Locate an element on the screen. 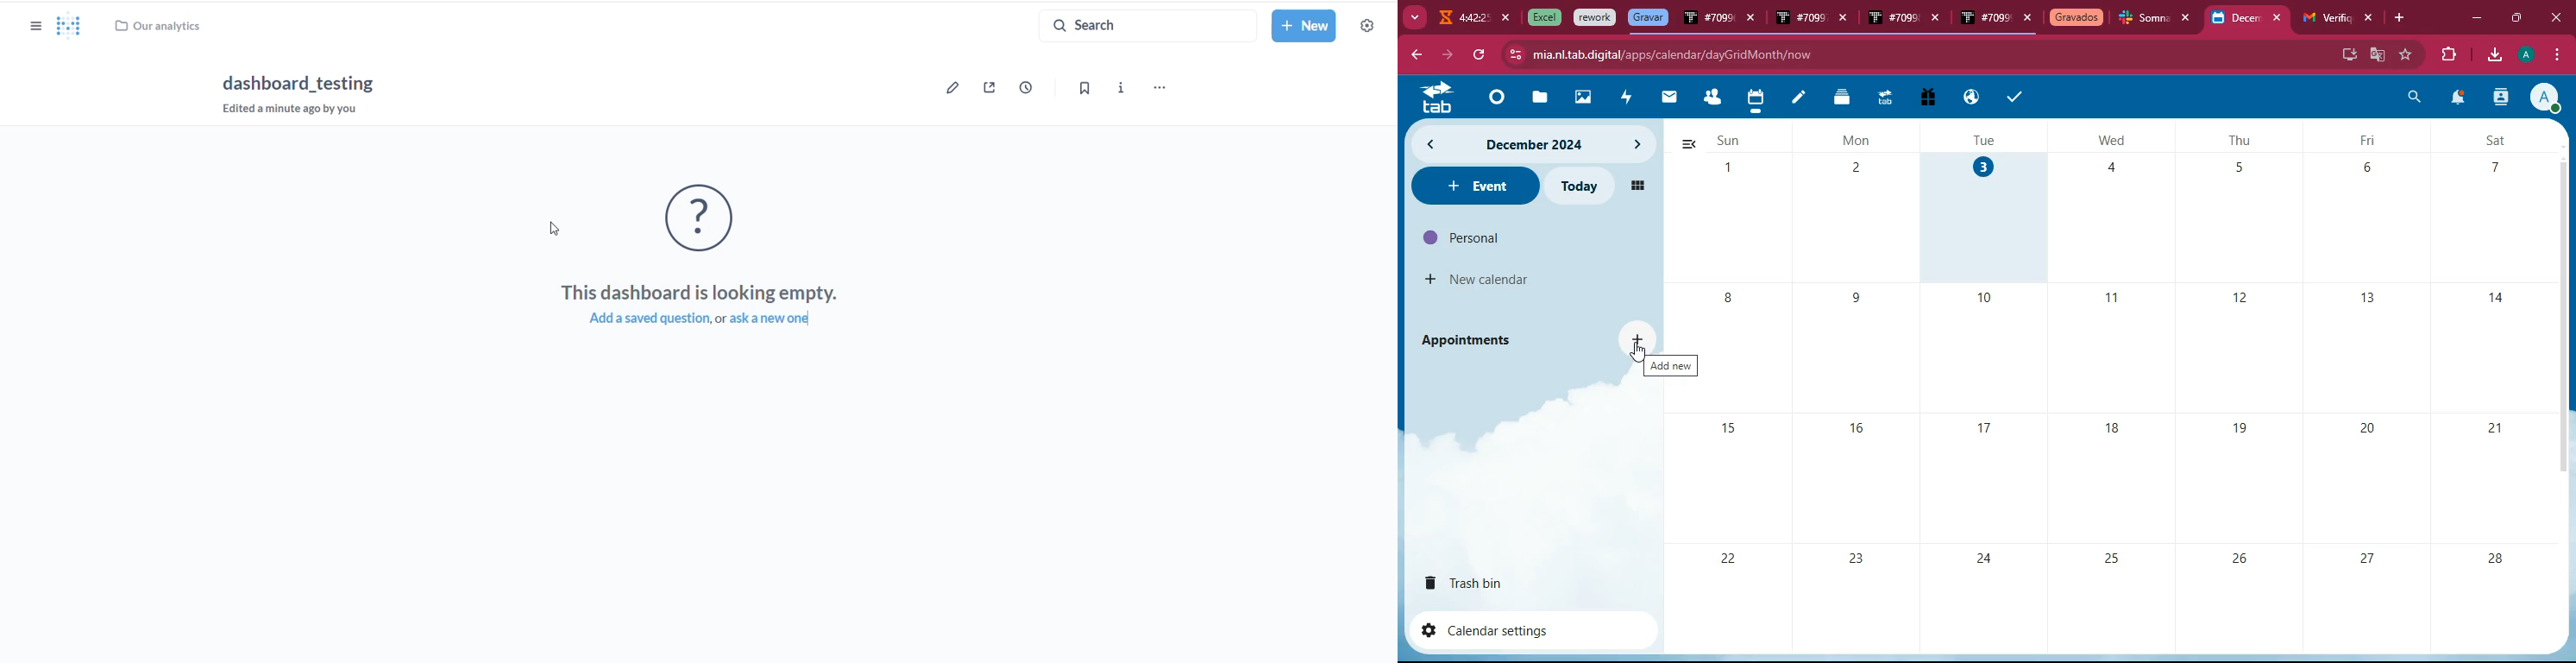 Image resolution: width=2576 pixels, height=672 pixels. close is located at coordinates (1939, 20).